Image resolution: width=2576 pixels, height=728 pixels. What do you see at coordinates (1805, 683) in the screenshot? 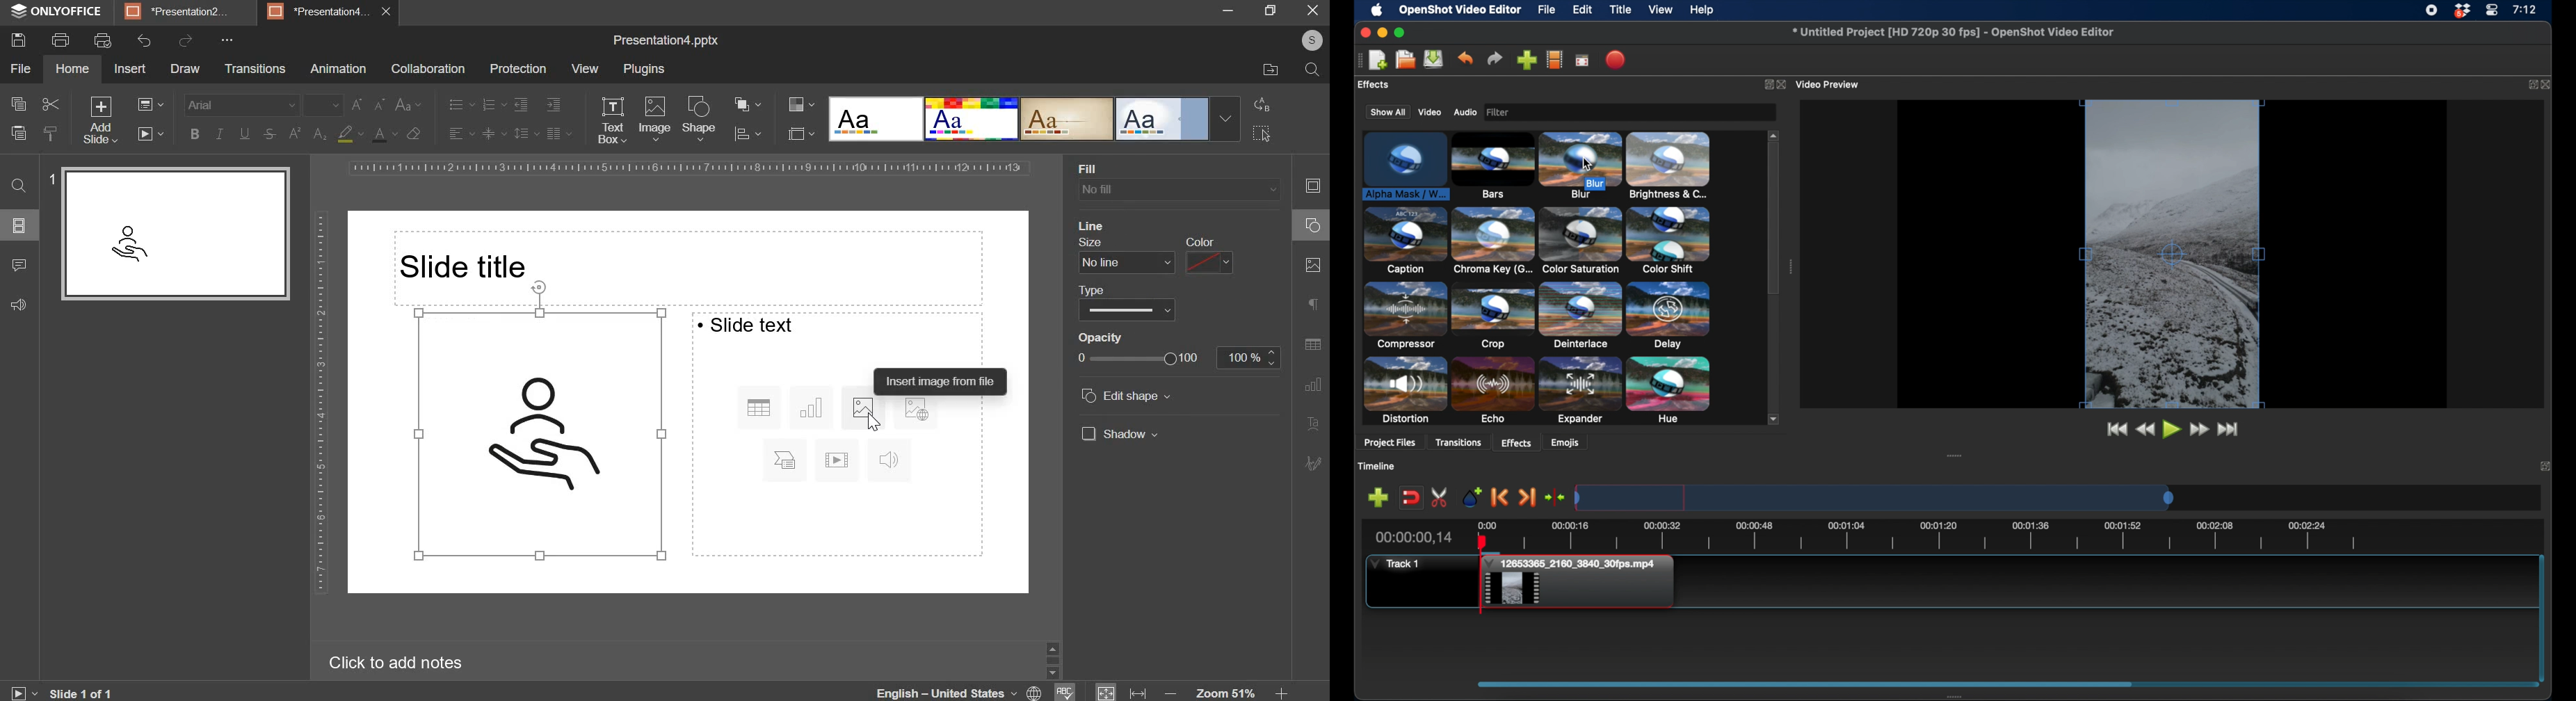
I see `drag handle` at bounding box center [1805, 683].